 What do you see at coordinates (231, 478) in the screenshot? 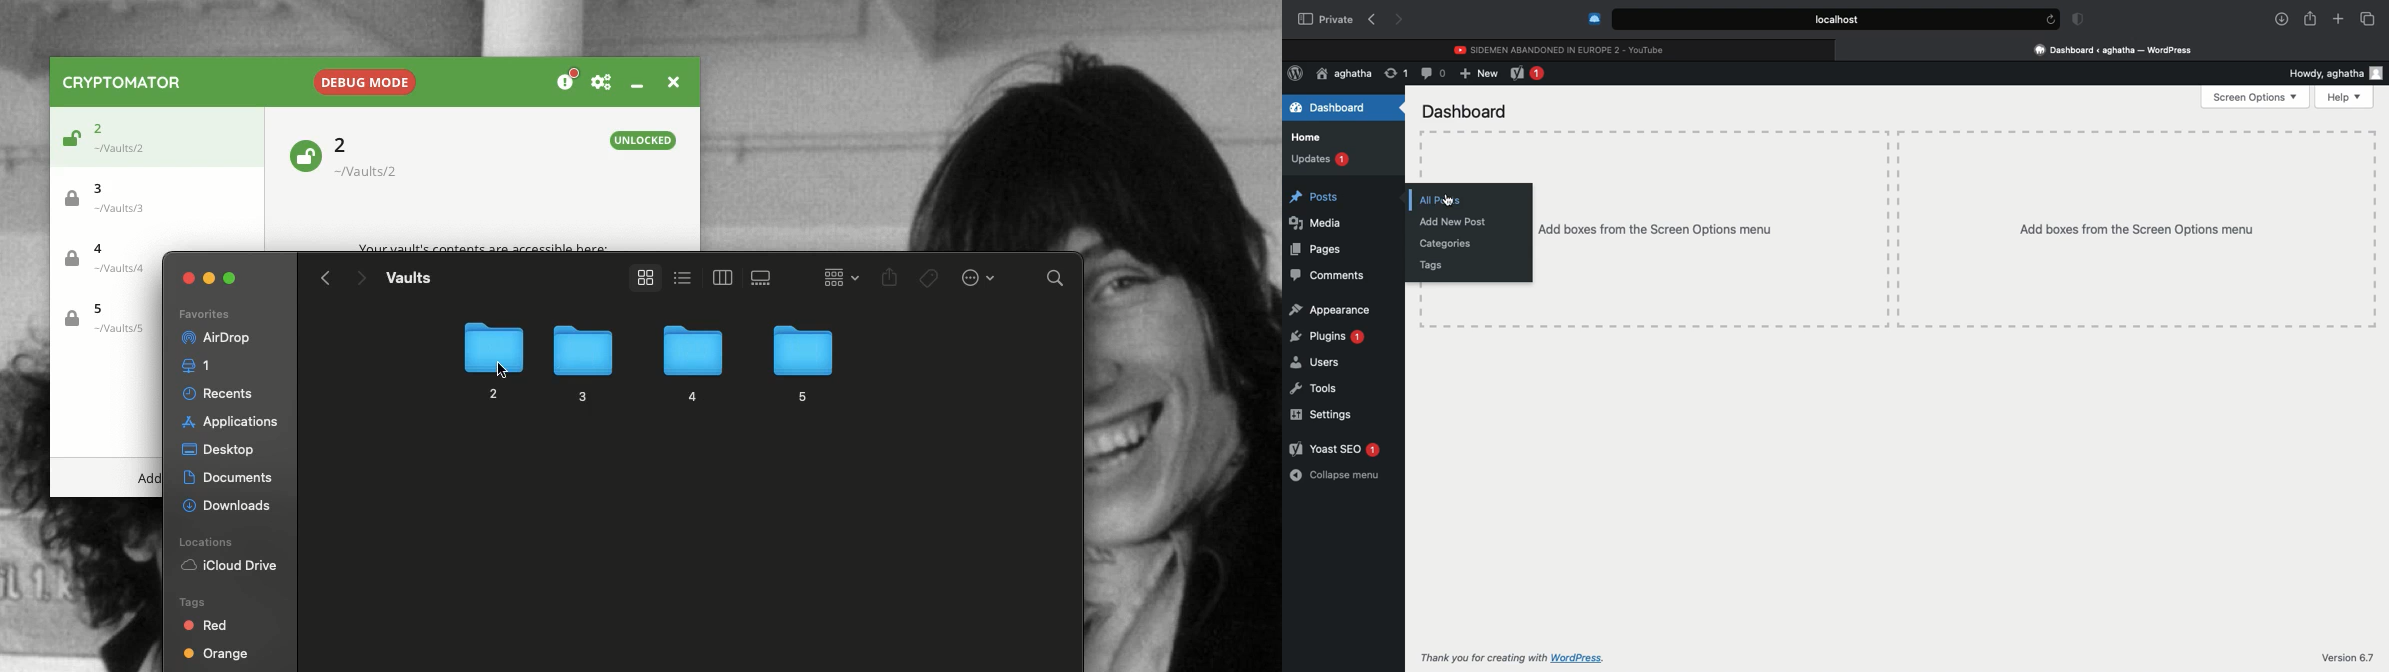
I see `Documents` at bounding box center [231, 478].